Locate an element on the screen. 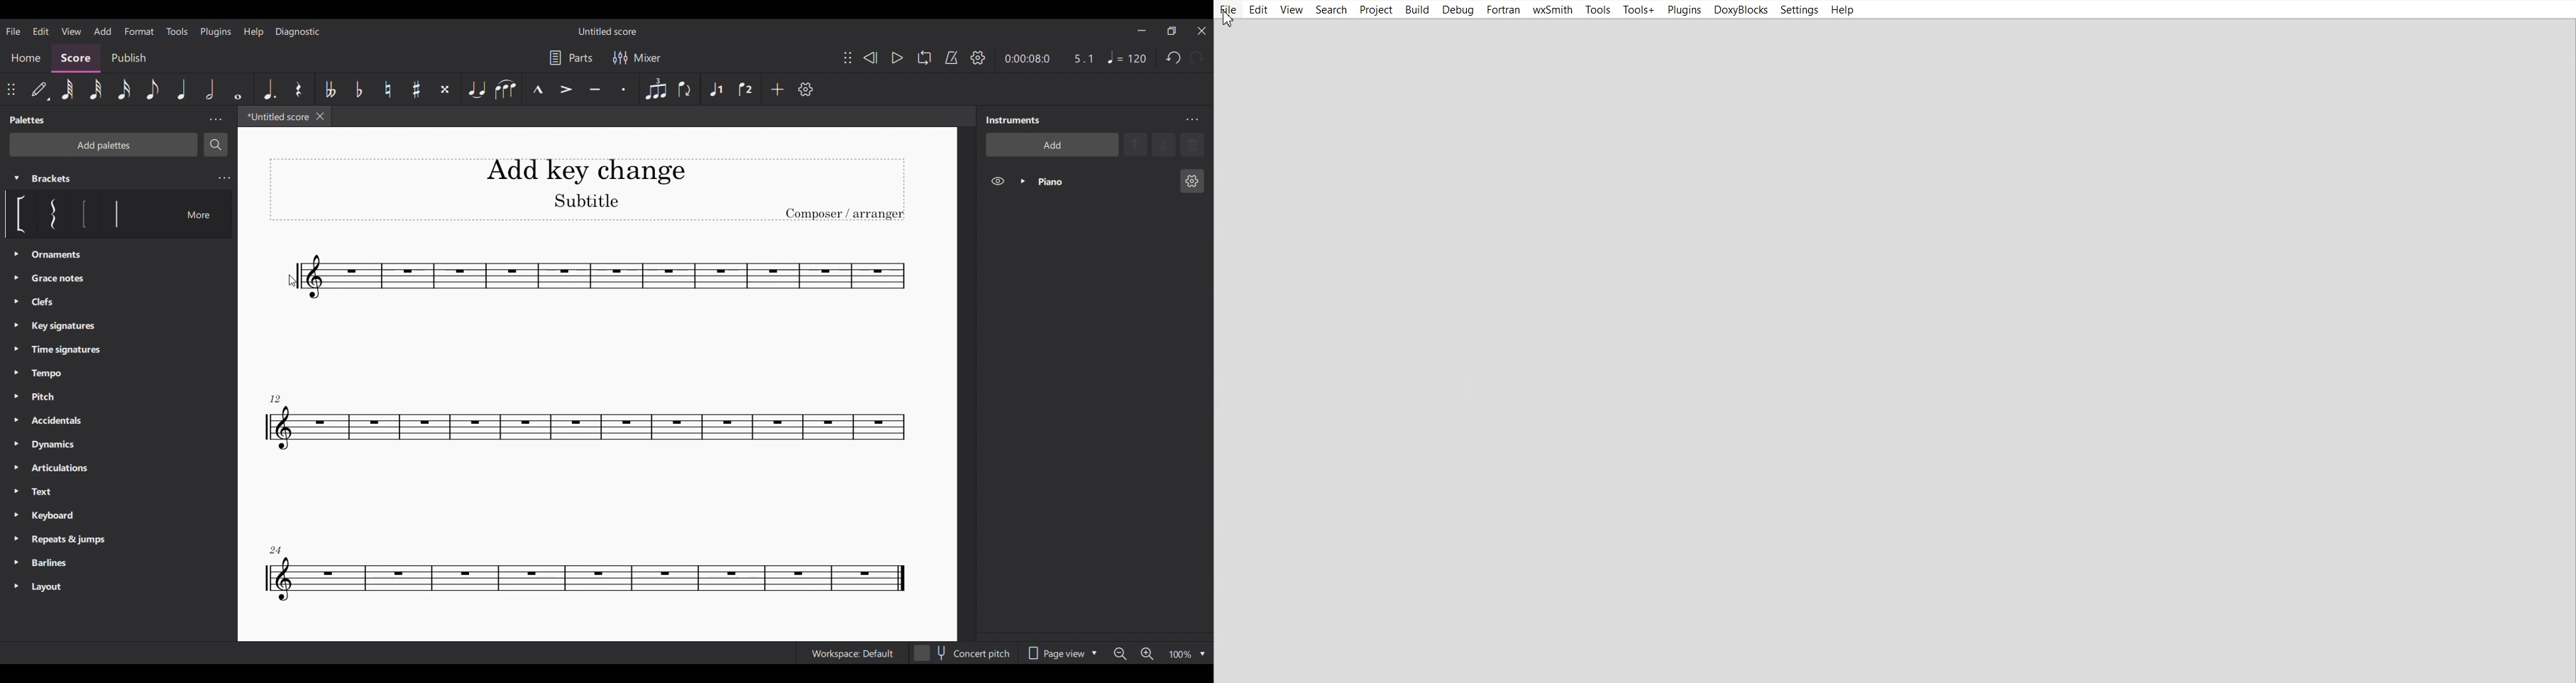  Half note is located at coordinates (210, 89).